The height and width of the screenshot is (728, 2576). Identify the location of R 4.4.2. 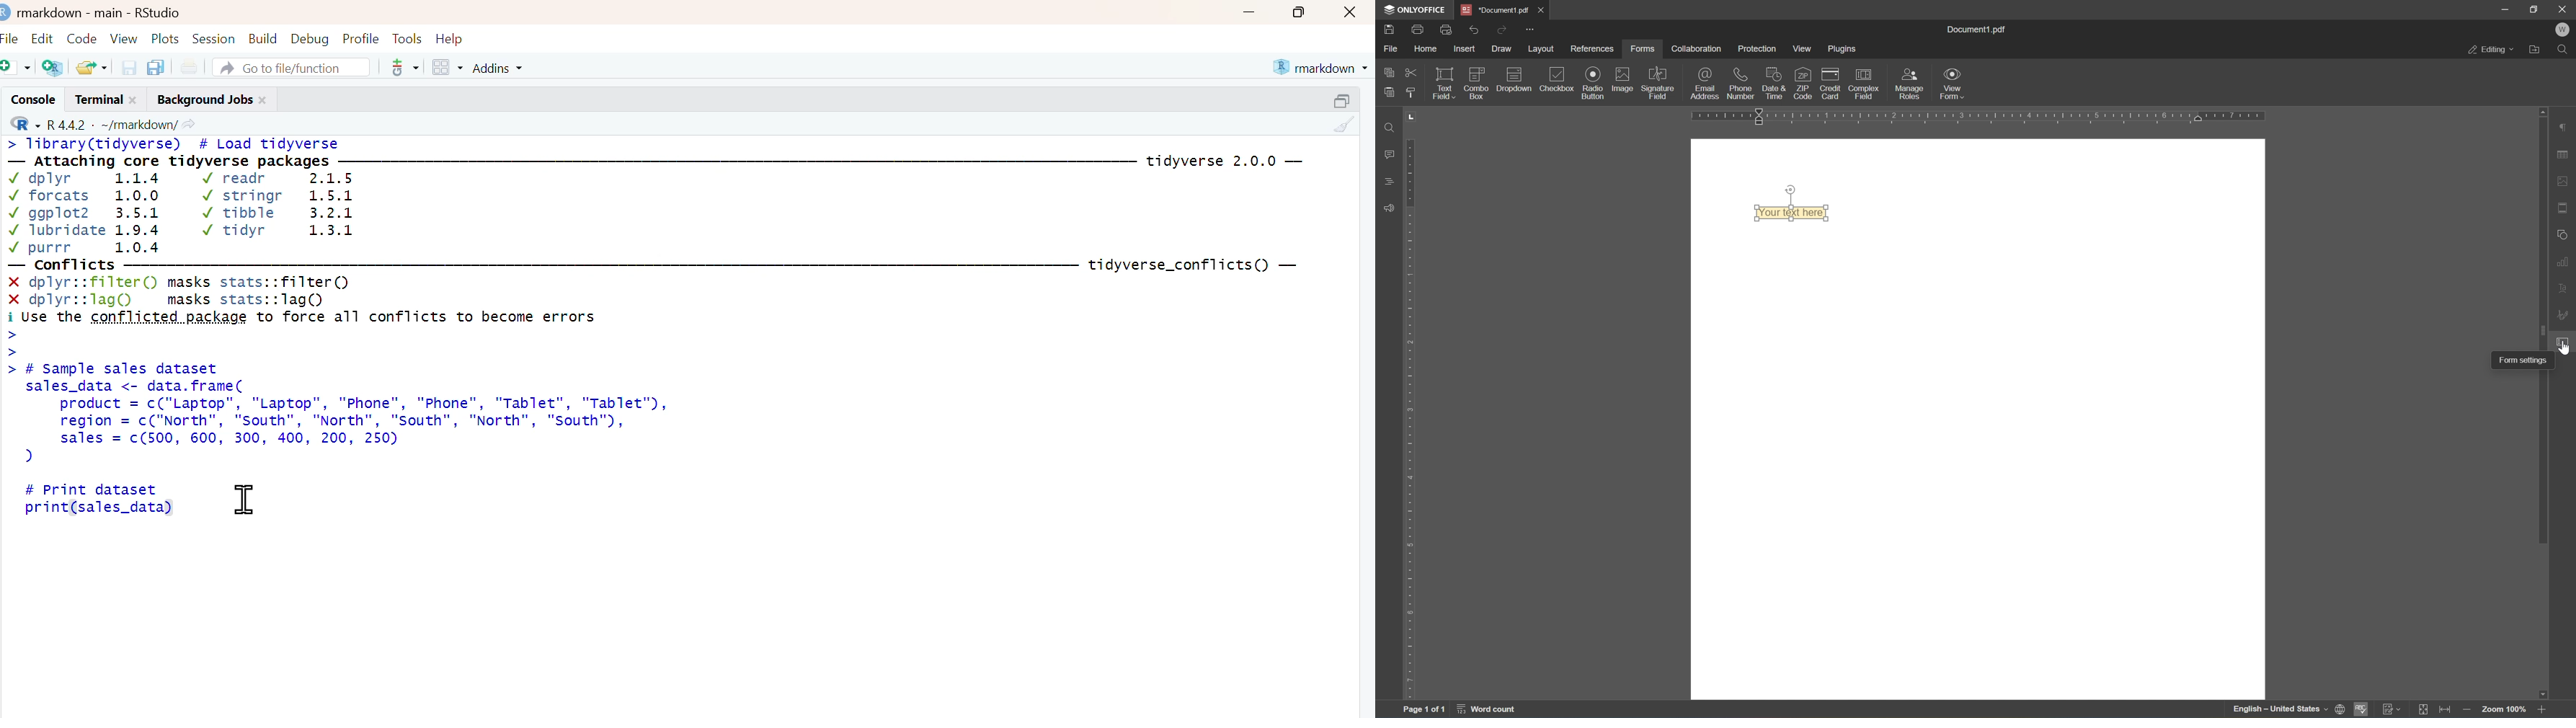
(67, 123).